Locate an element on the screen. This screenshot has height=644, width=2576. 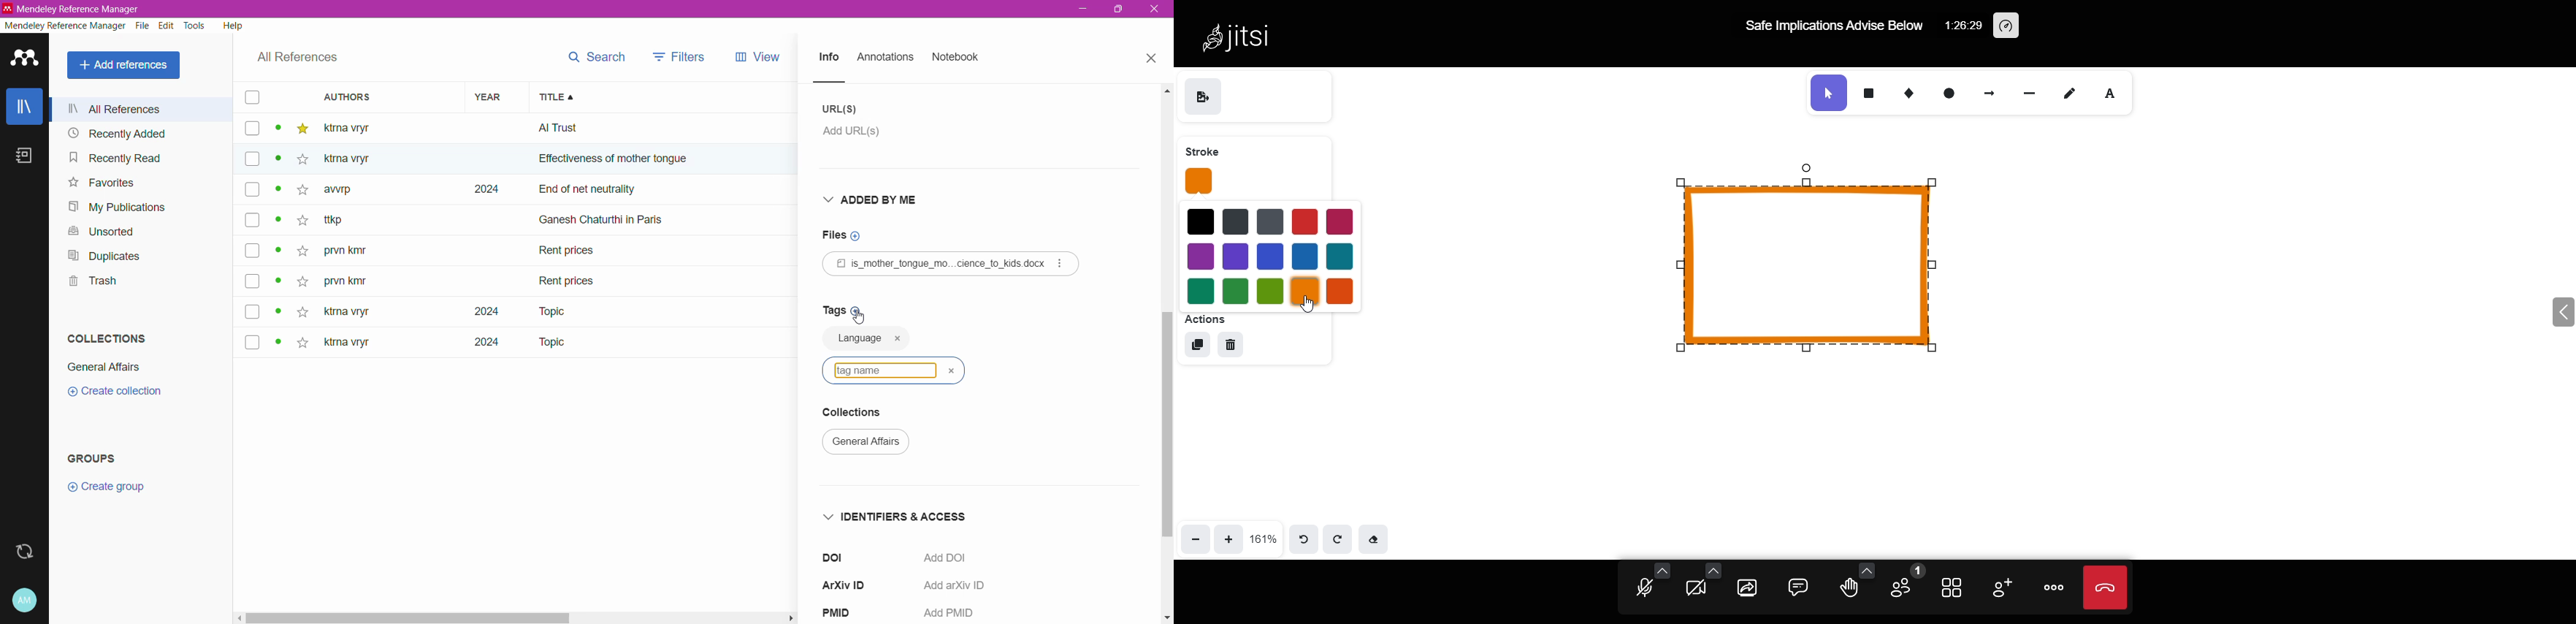
comment box is located at coordinates (1800, 584).